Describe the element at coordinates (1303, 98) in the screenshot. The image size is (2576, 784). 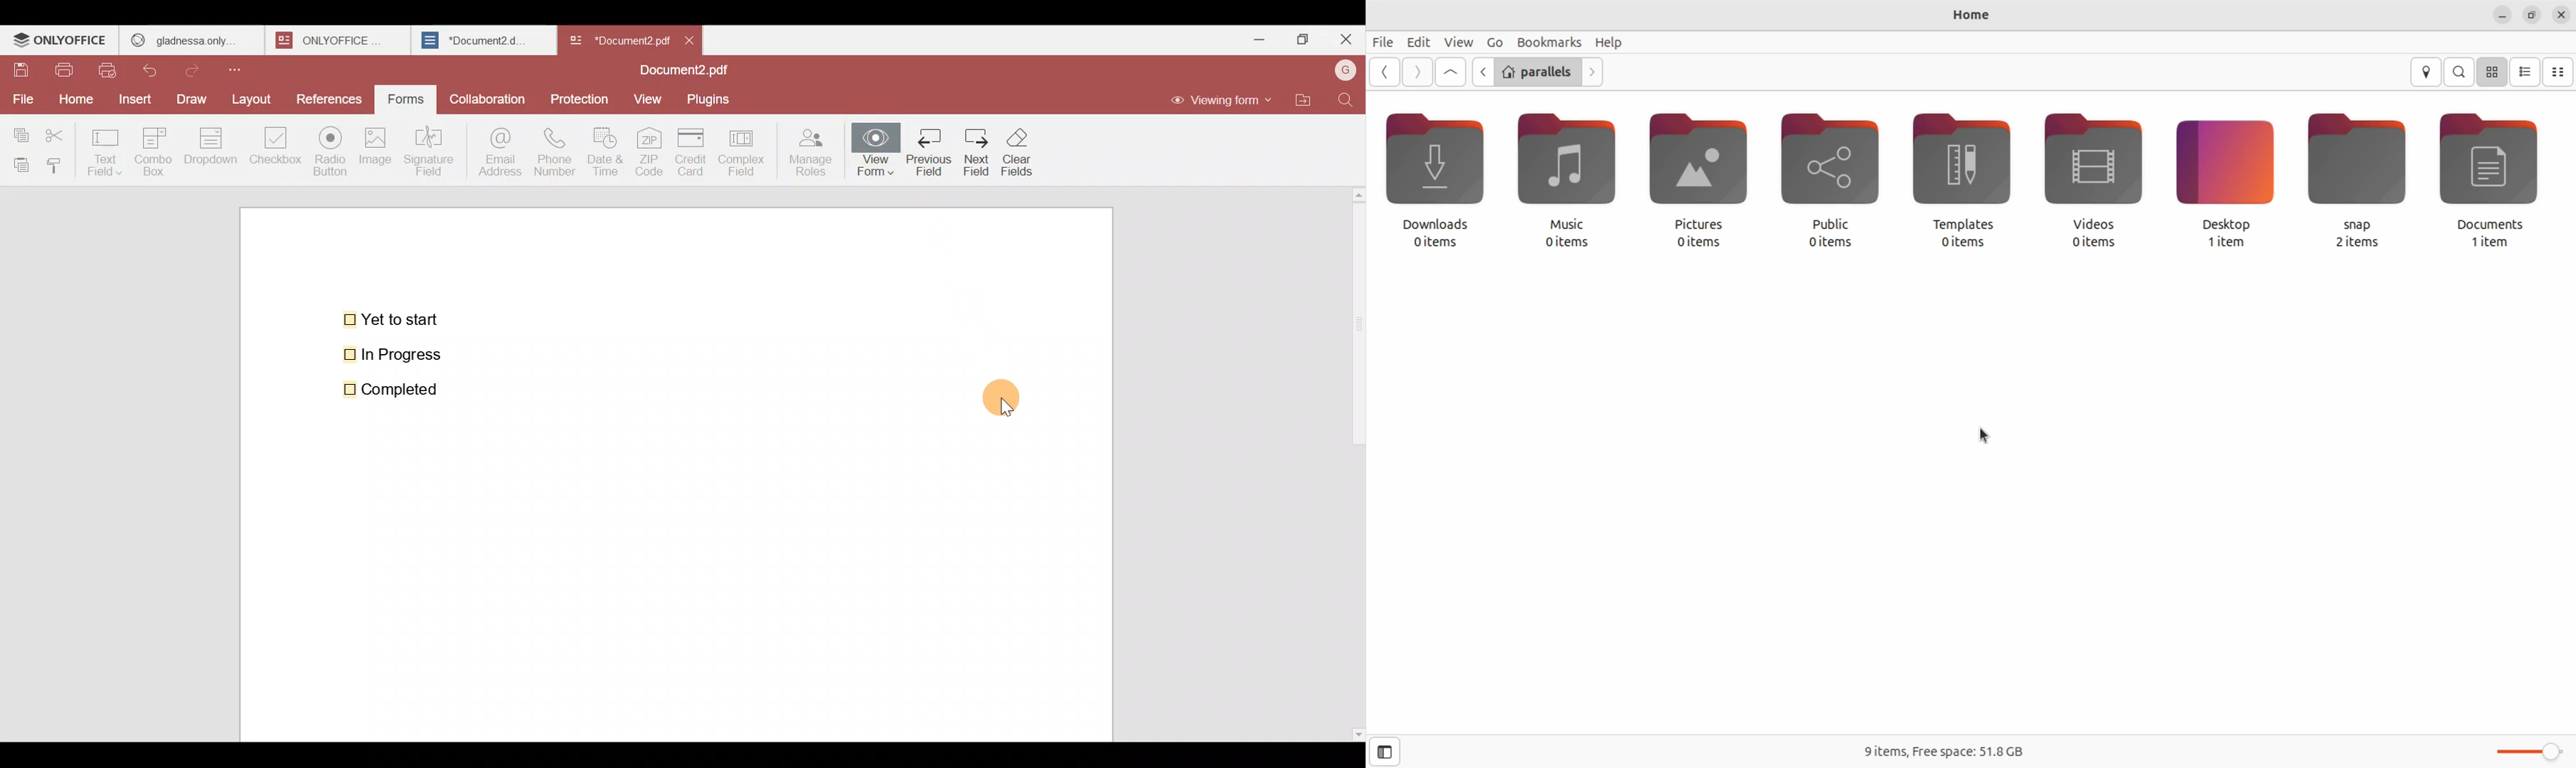
I see `Open file location` at that location.